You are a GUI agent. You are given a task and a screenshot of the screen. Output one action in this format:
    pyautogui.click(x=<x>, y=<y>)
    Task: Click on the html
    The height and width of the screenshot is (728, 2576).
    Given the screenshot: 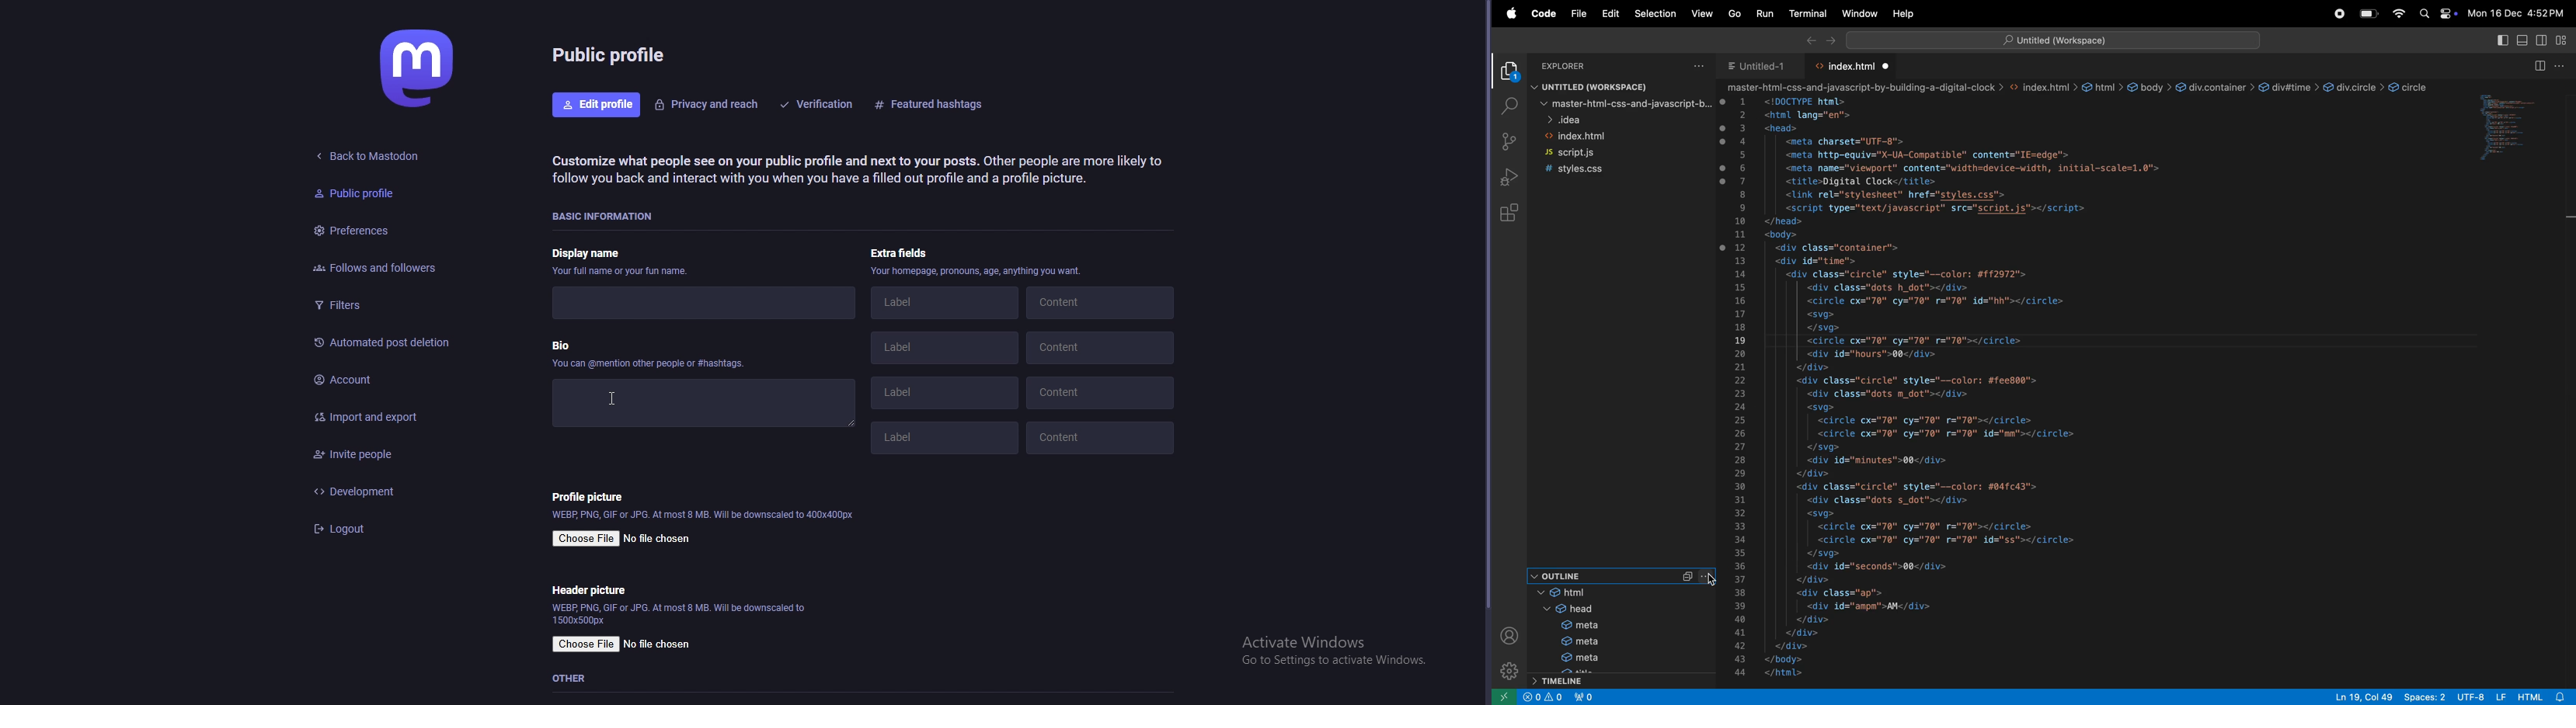 What is the action you would take?
    pyautogui.click(x=1579, y=593)
    